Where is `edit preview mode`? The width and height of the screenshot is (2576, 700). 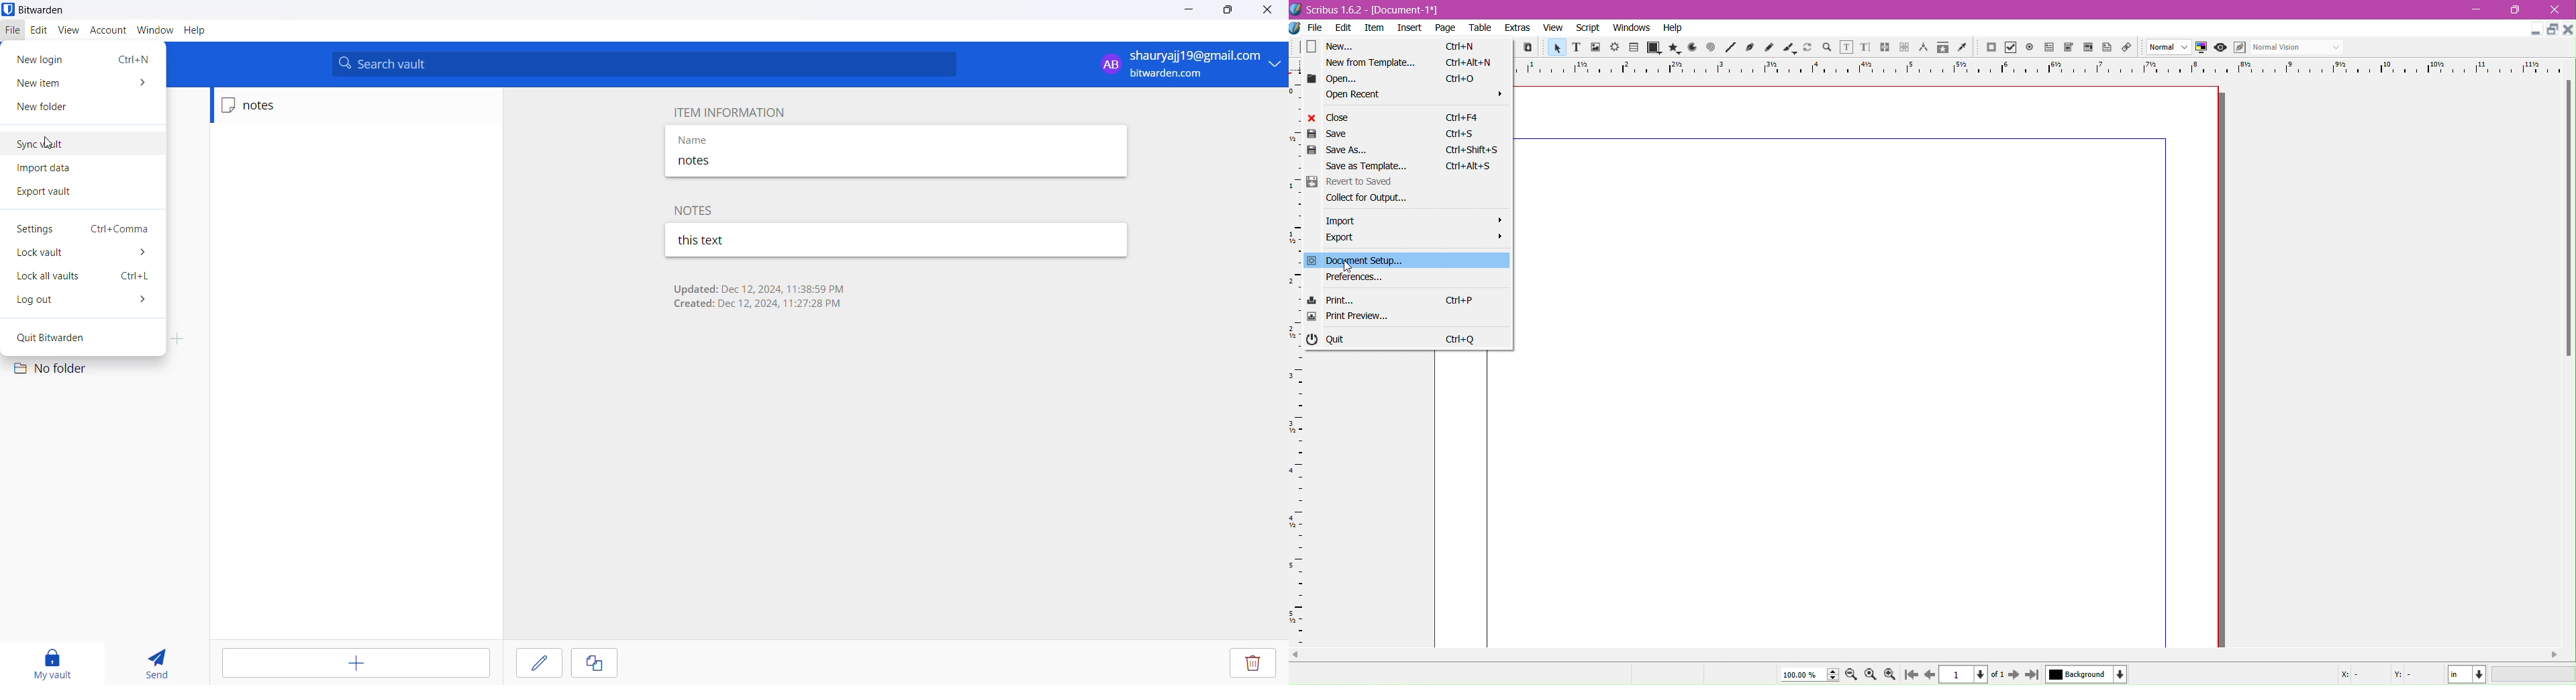 edit preview mode is located at coordinates (2239, 48).